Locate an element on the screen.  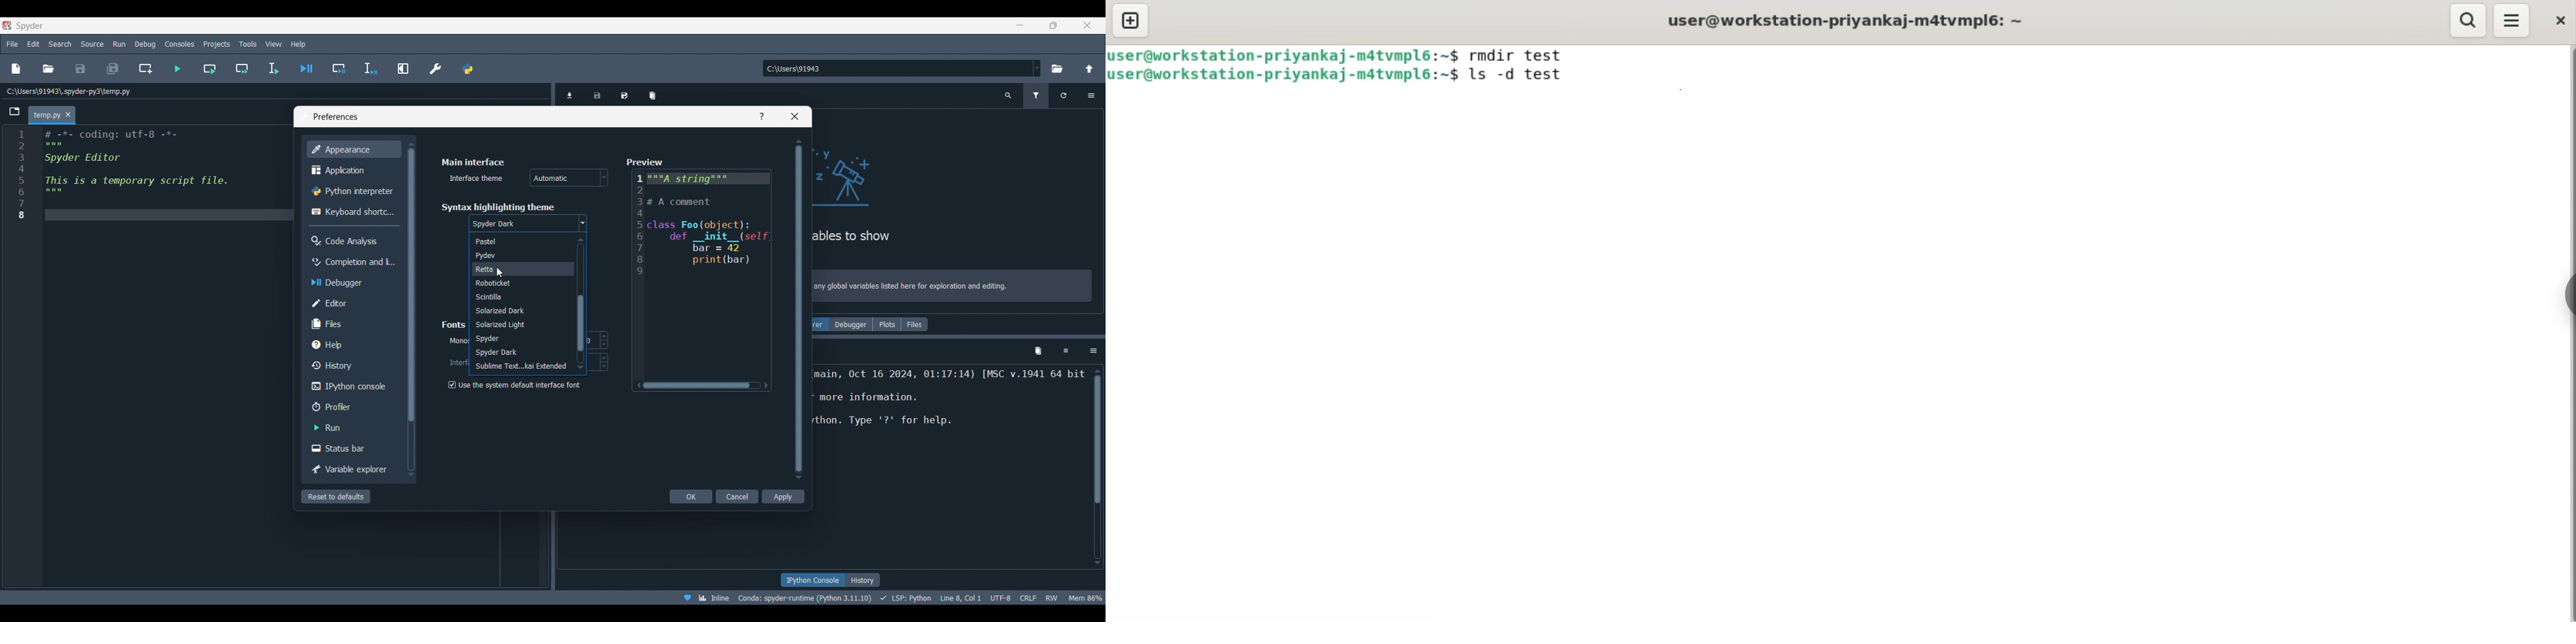
Code analysis is located at coordinates (353, 241).